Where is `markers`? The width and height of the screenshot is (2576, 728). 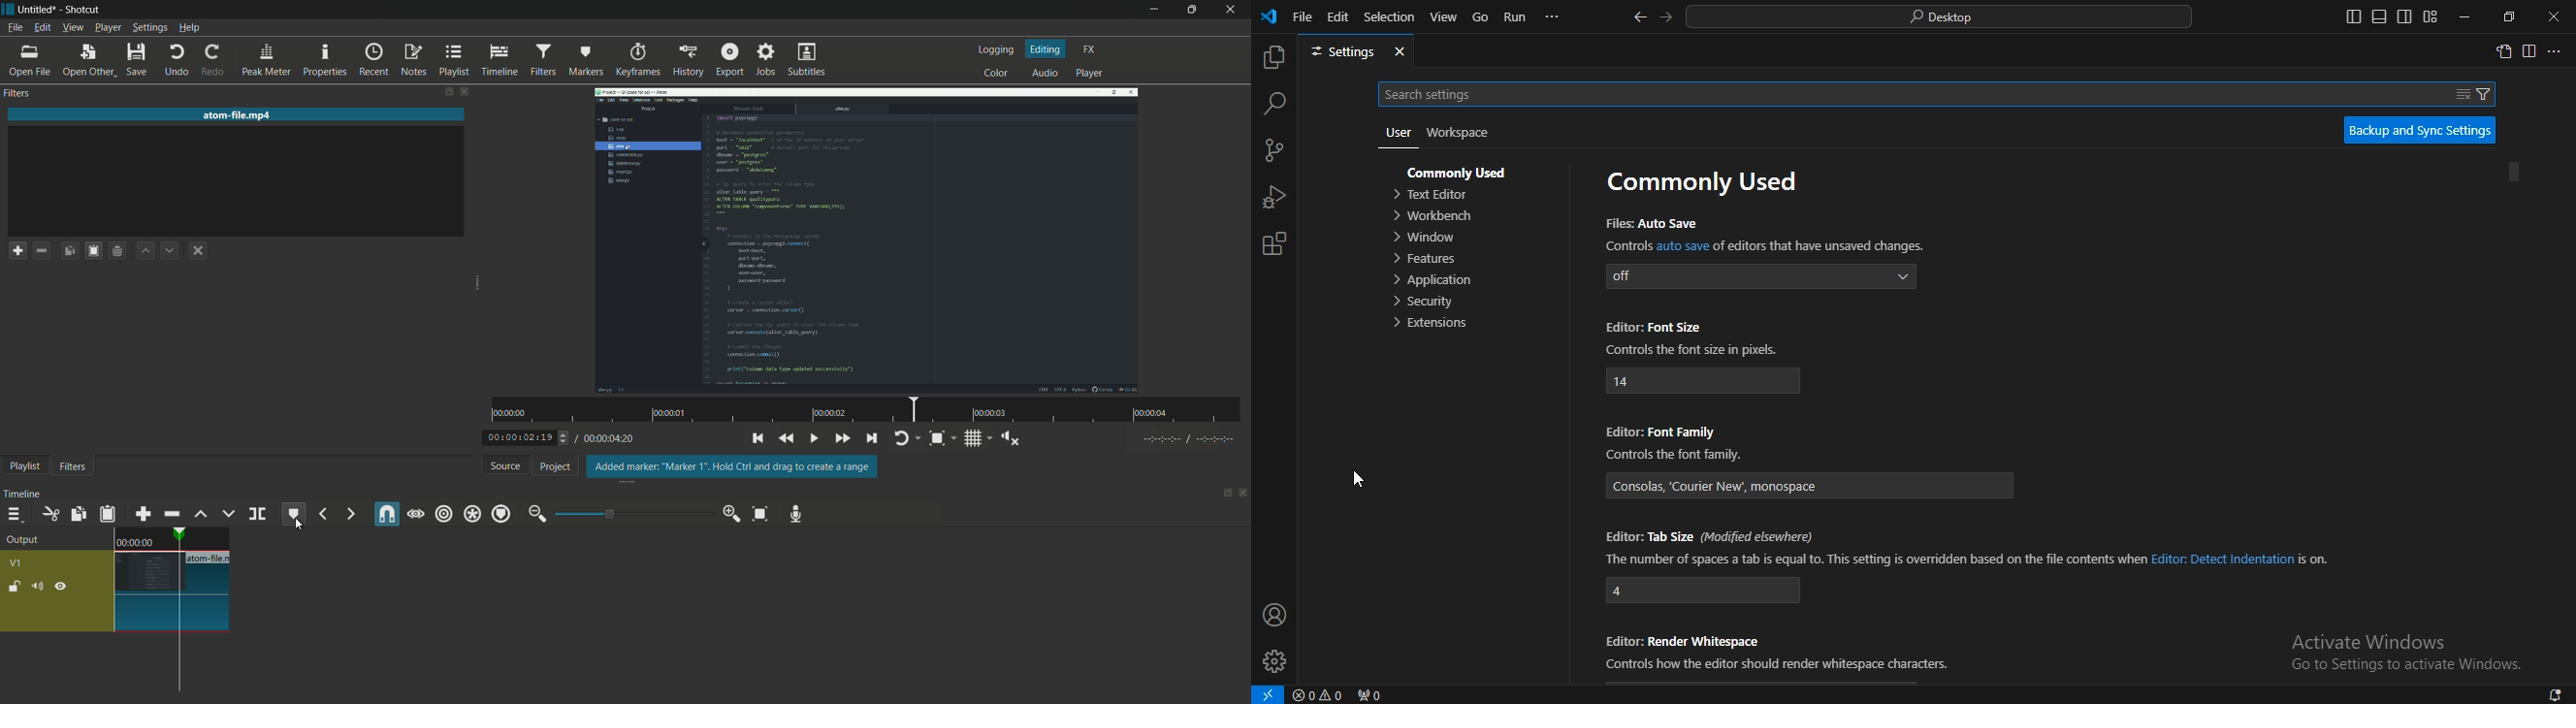
markers is located at coordinates (582, 61).